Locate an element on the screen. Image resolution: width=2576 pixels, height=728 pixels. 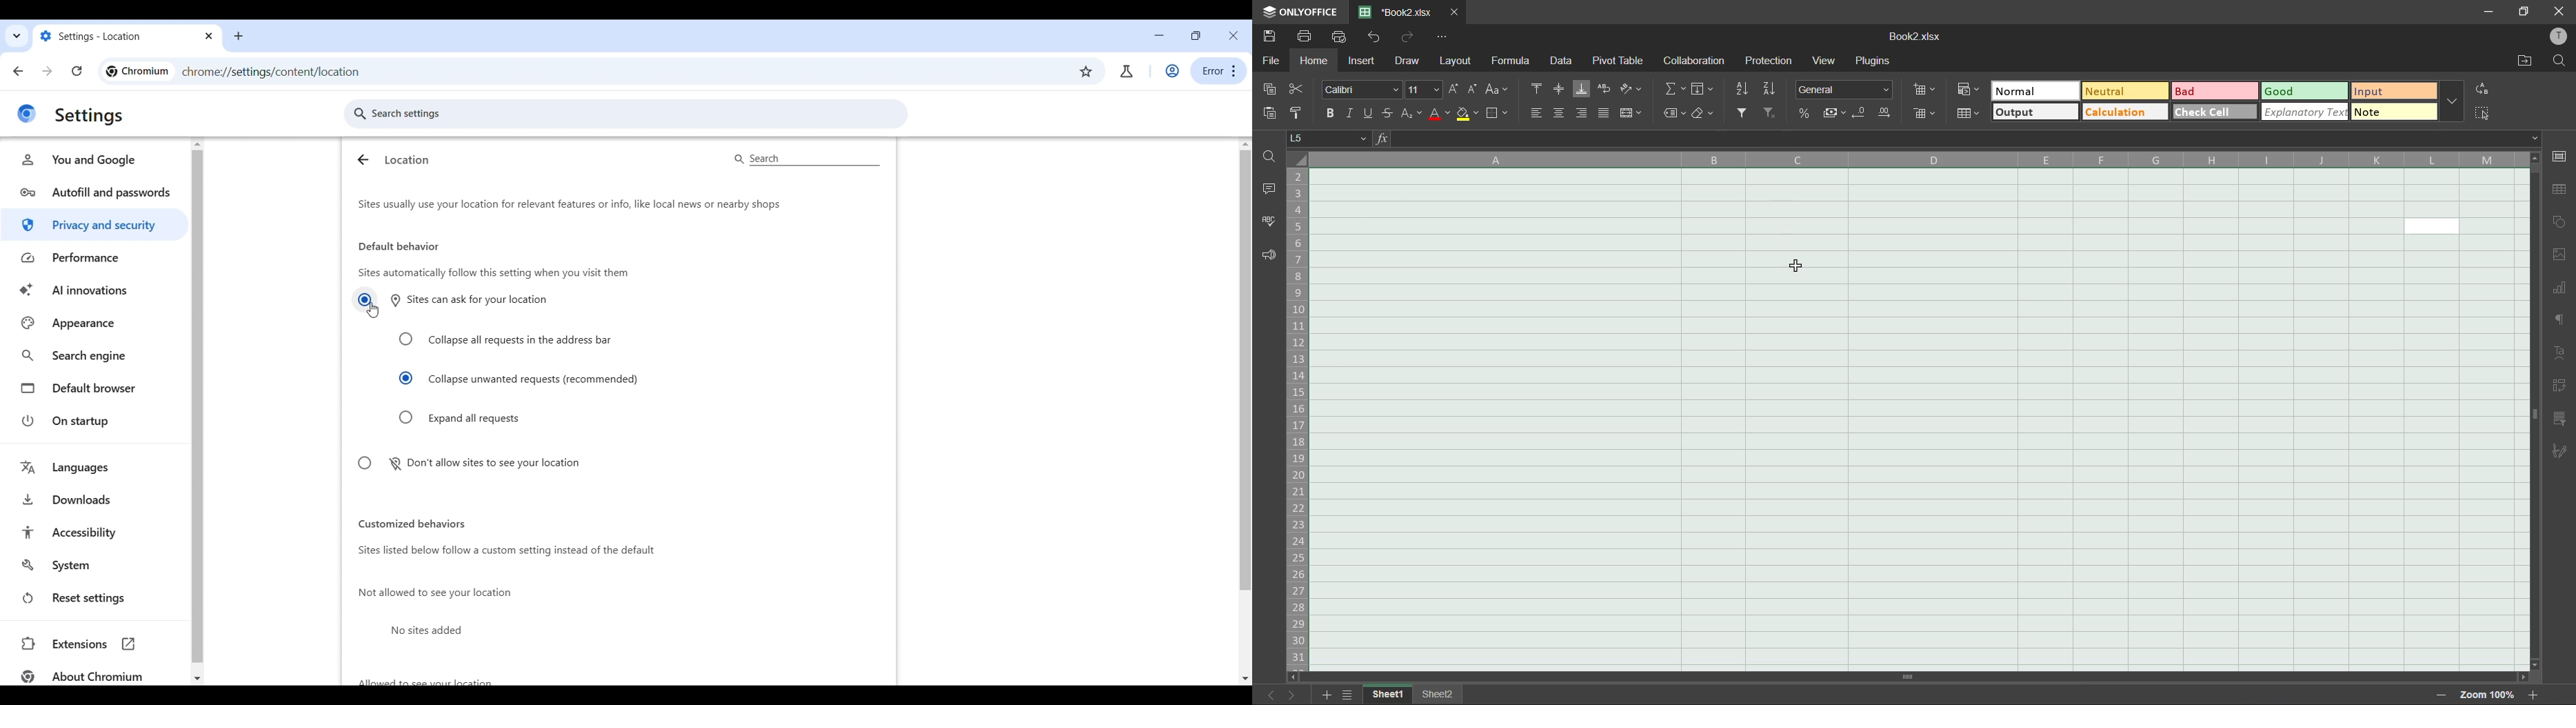
merge and center is located at coordinates (1631, 113).